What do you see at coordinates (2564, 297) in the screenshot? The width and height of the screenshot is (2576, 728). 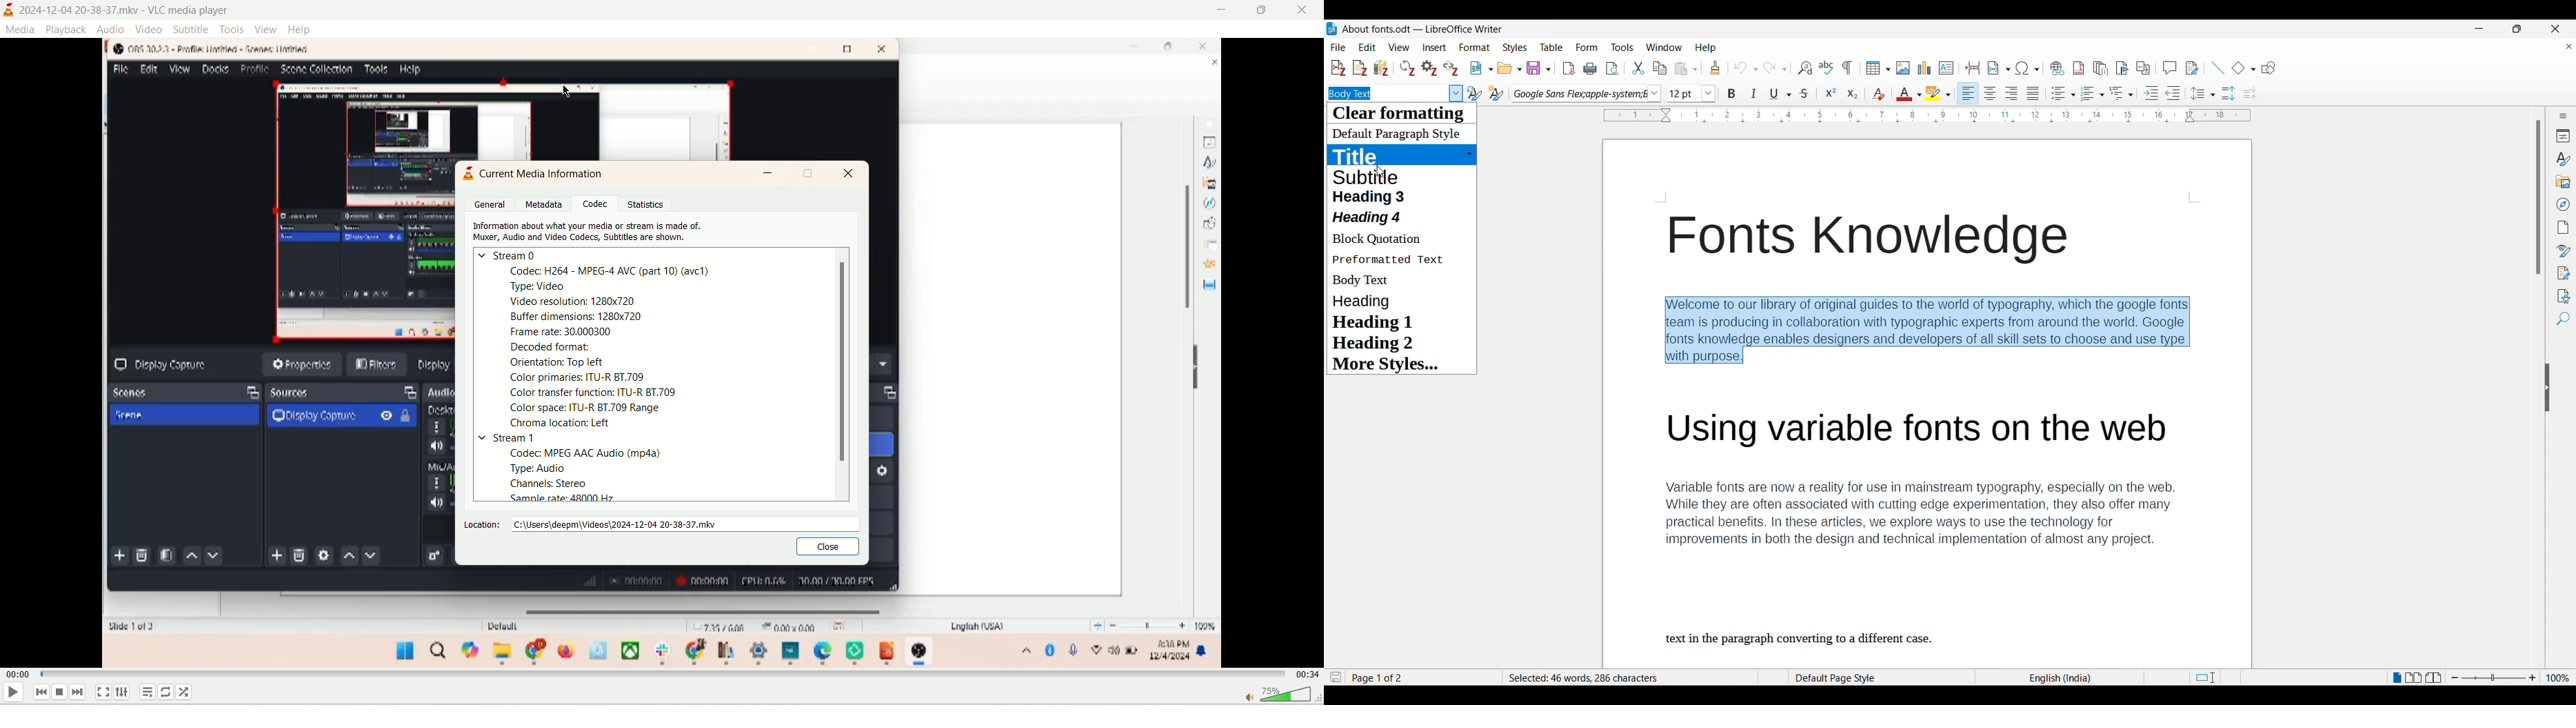 I see `Accessibility check` at bounding box center [2564, 297].